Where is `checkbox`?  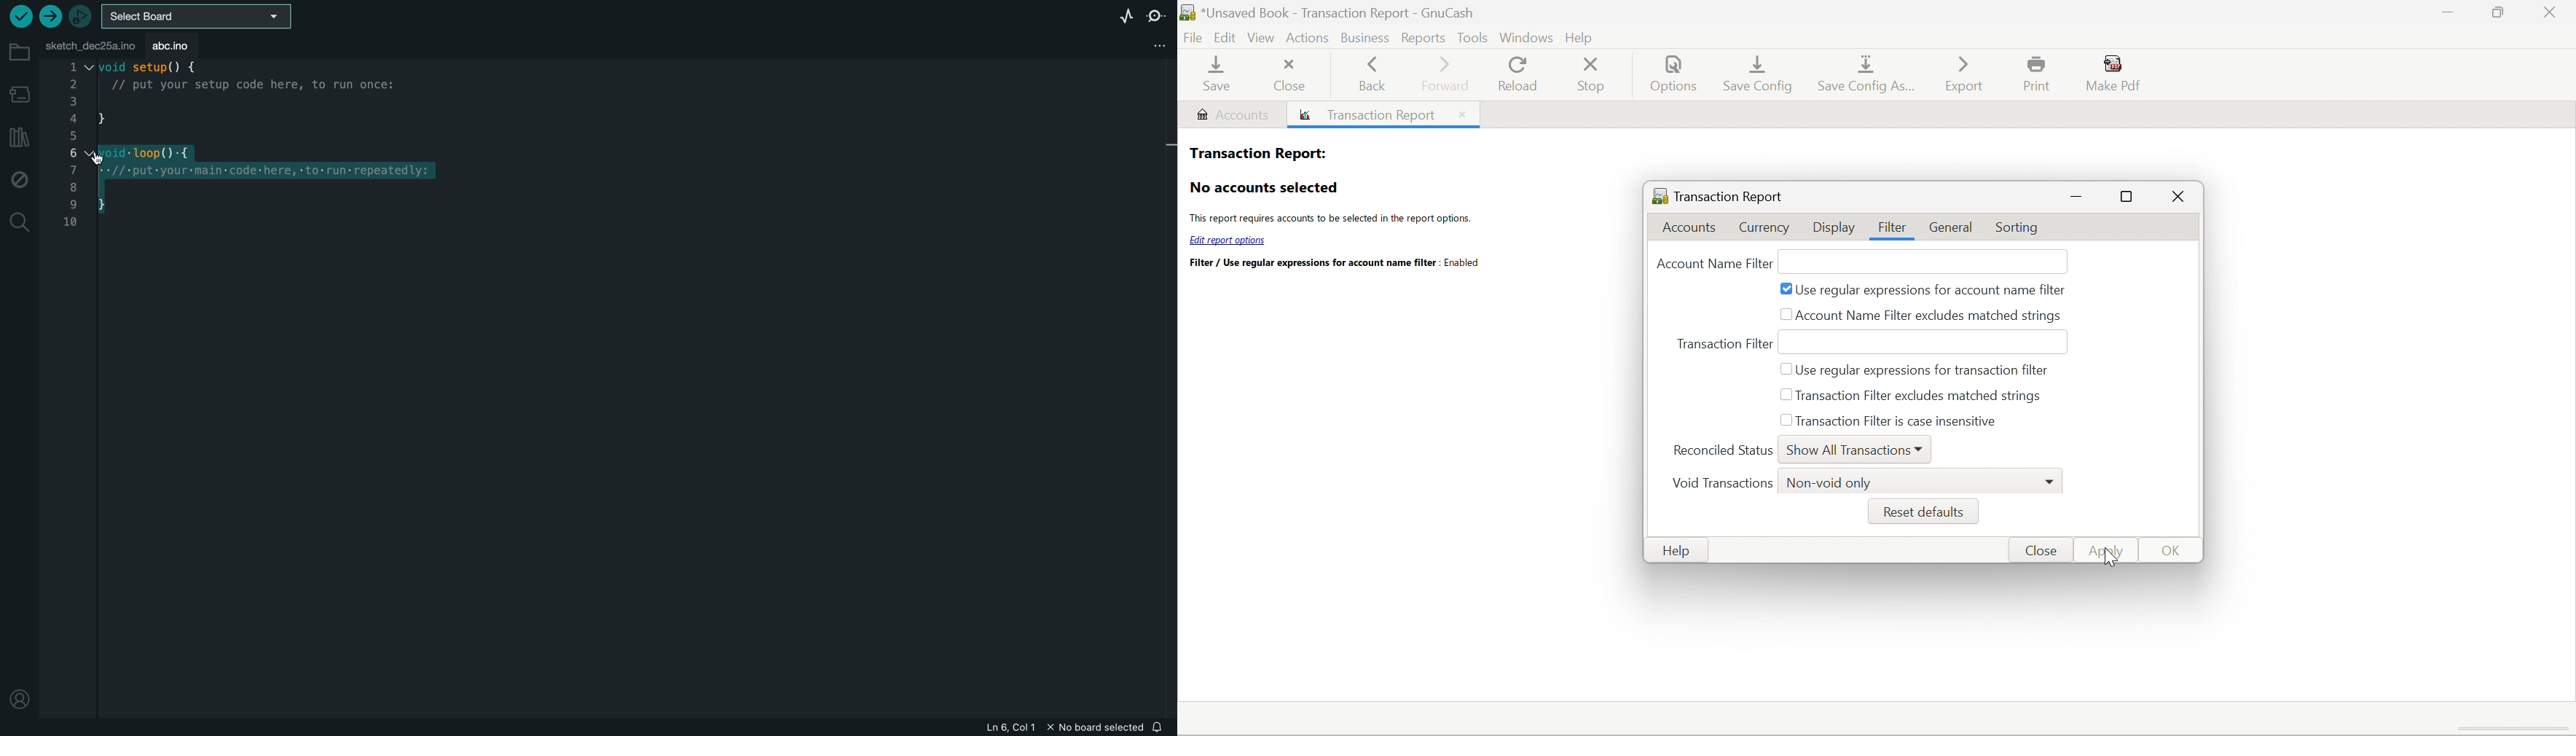
checkbox is located at coordinates (1786, 313).